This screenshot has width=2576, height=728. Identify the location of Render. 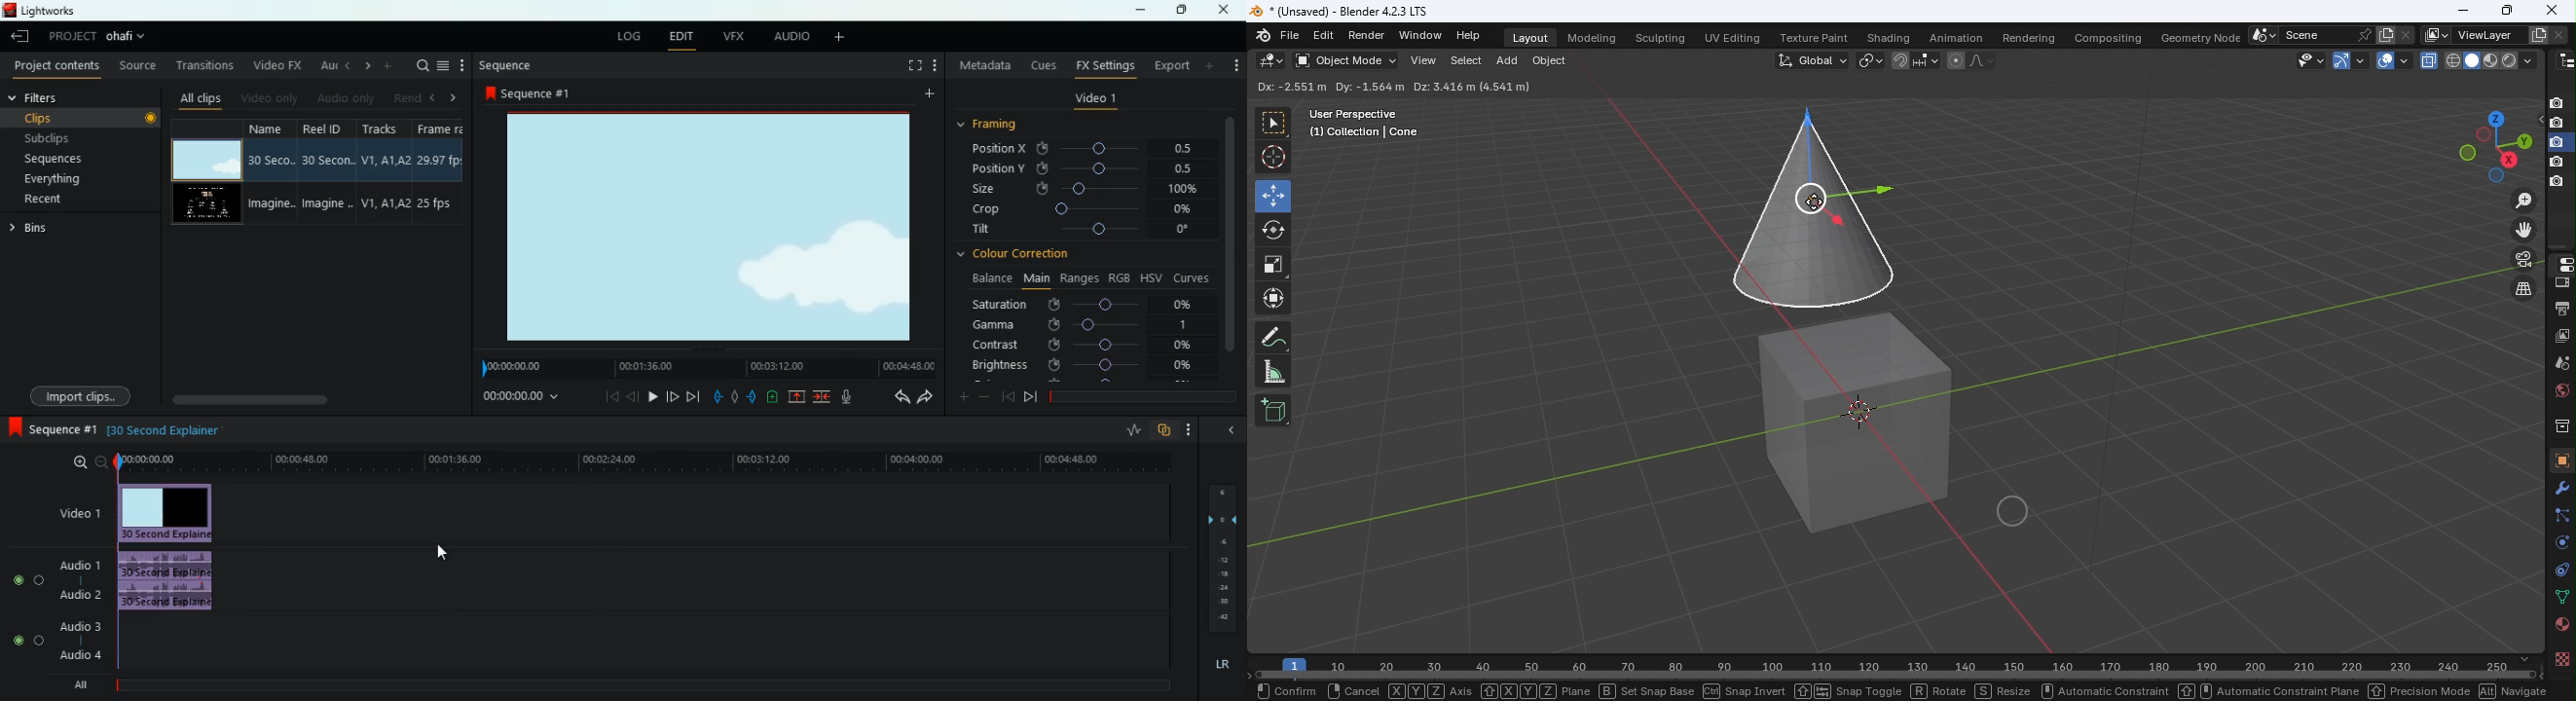
(2560, 283).